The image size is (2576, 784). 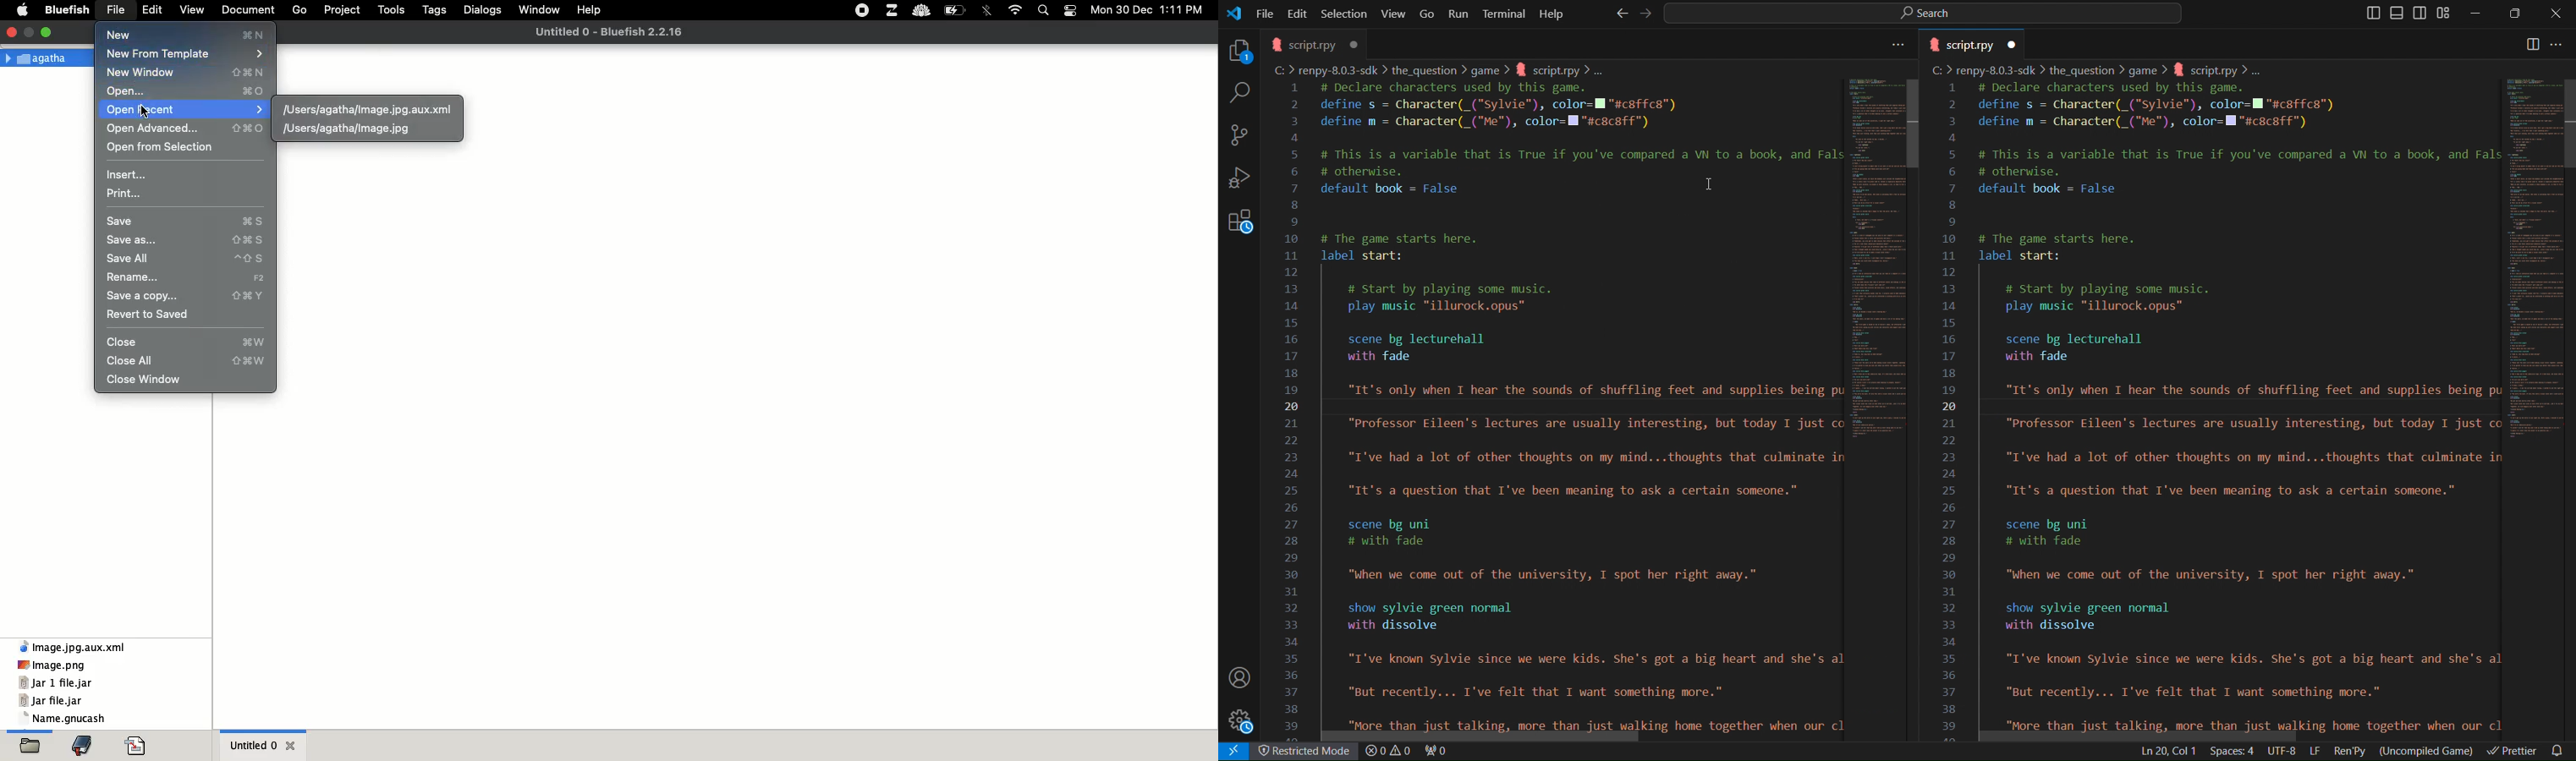 What do you see at coordinates (2352, 751) in the screenshot?
I see `Ren'Py` at bounding box center [2352, 751].